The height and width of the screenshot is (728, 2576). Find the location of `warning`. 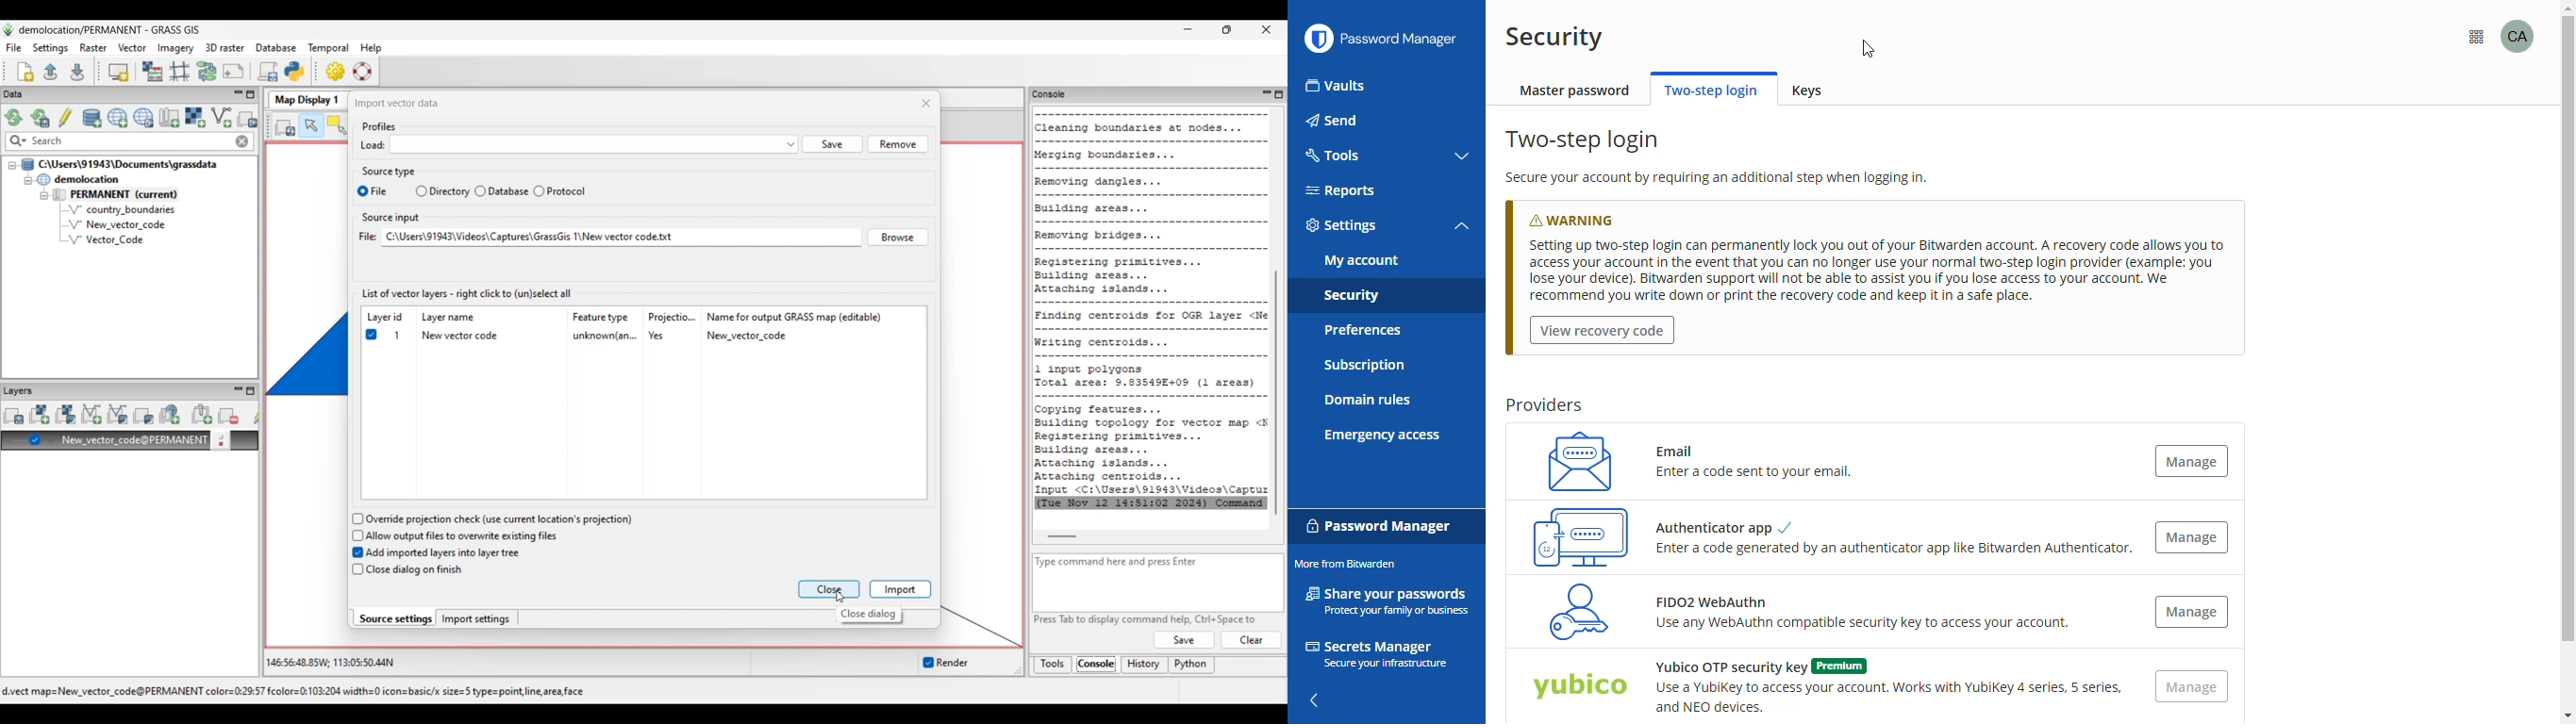

warning is located at coordinates (1590, 216).